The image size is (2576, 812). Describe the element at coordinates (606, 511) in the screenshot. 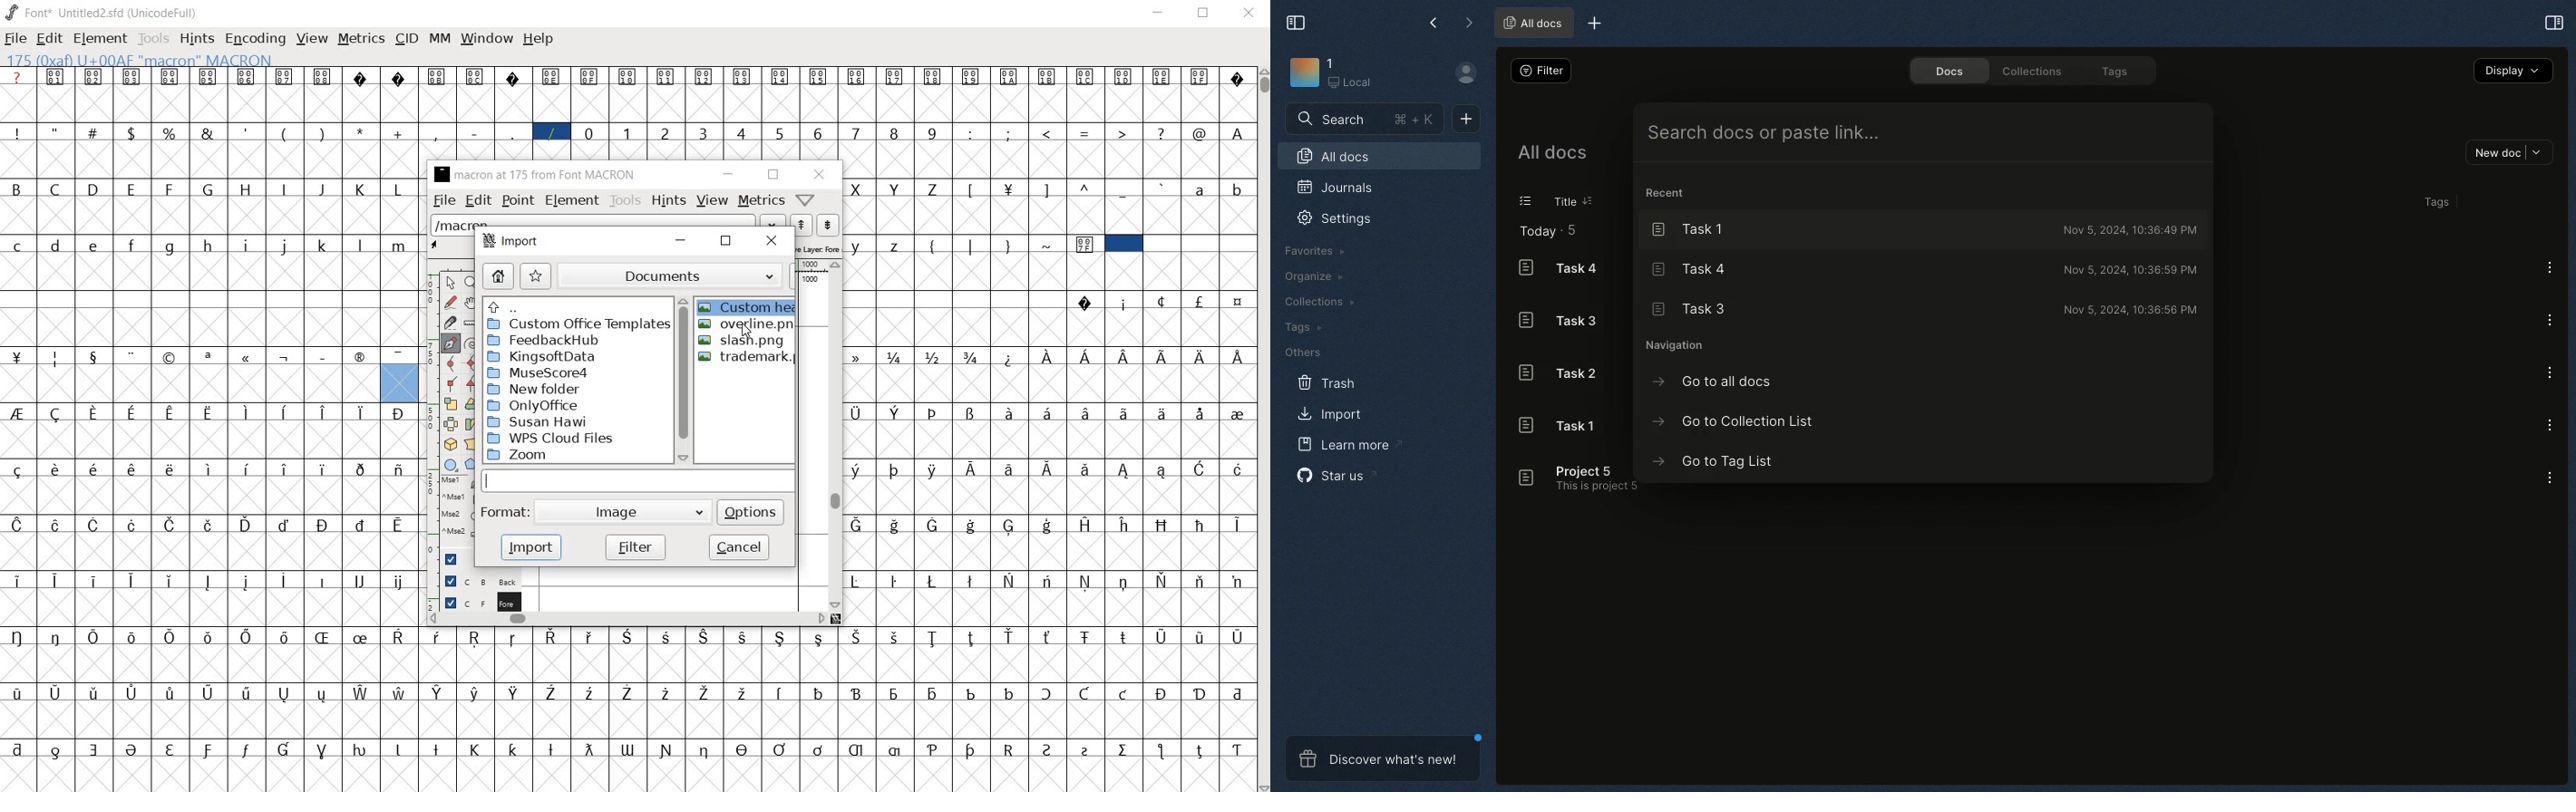

I see `image` at that location.